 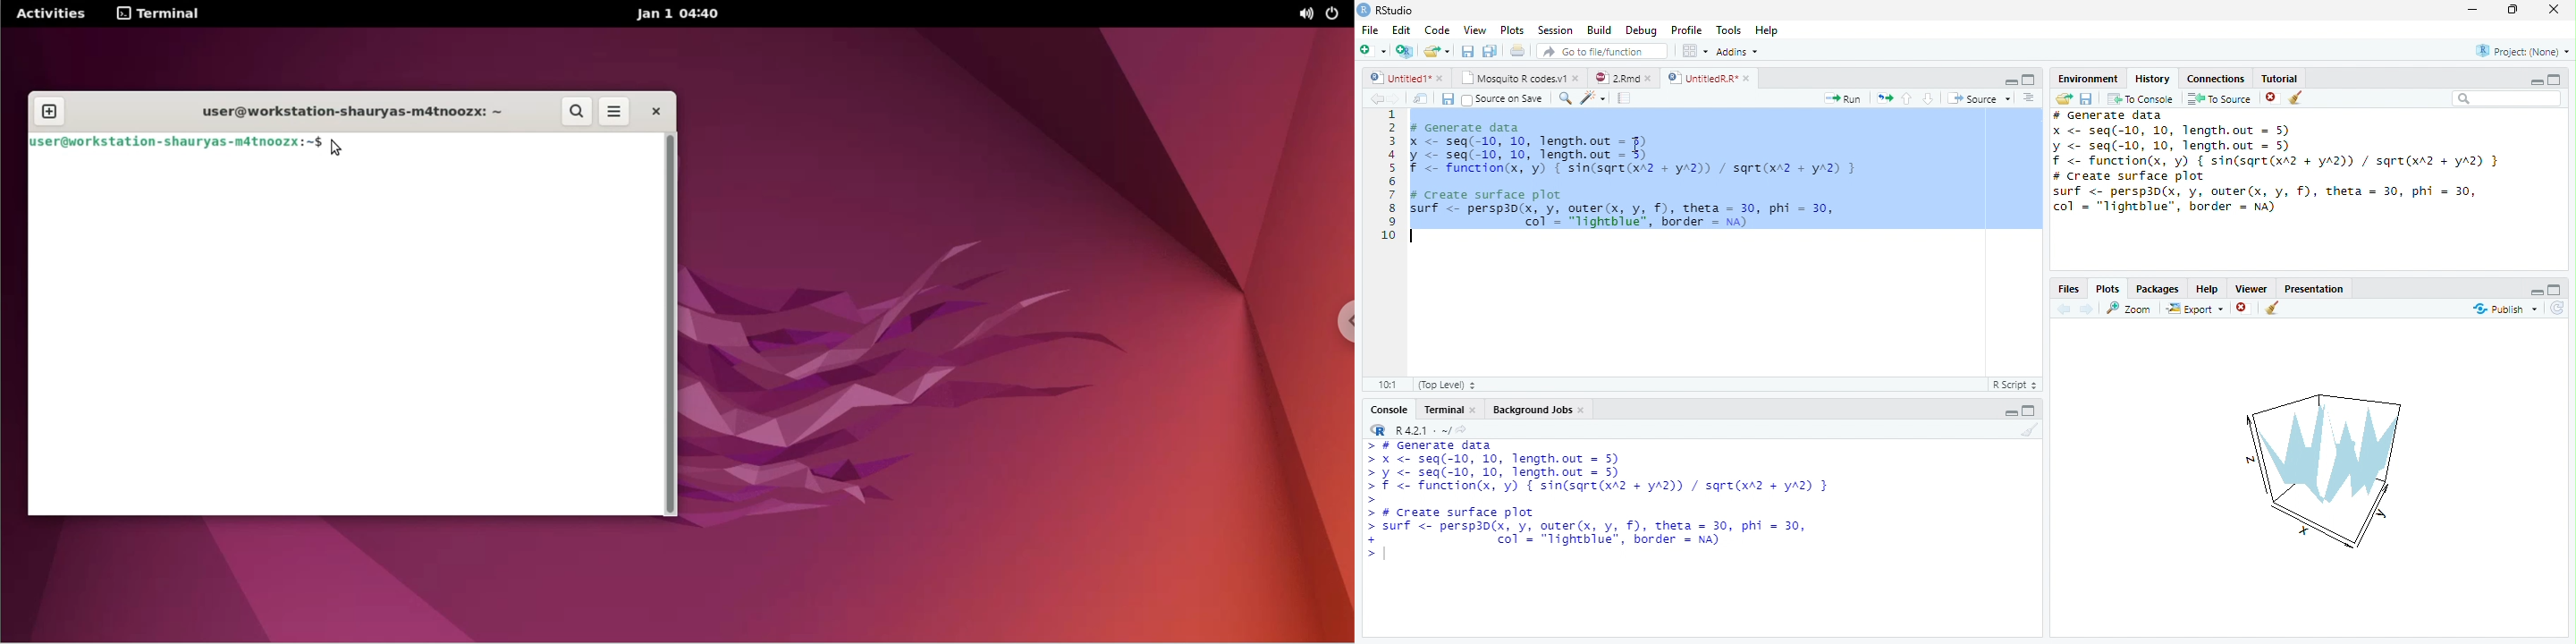 What do you see at coordinates (2216, 78) in the screenshot?
I see `Connections` at bounding box center [2216, 78].